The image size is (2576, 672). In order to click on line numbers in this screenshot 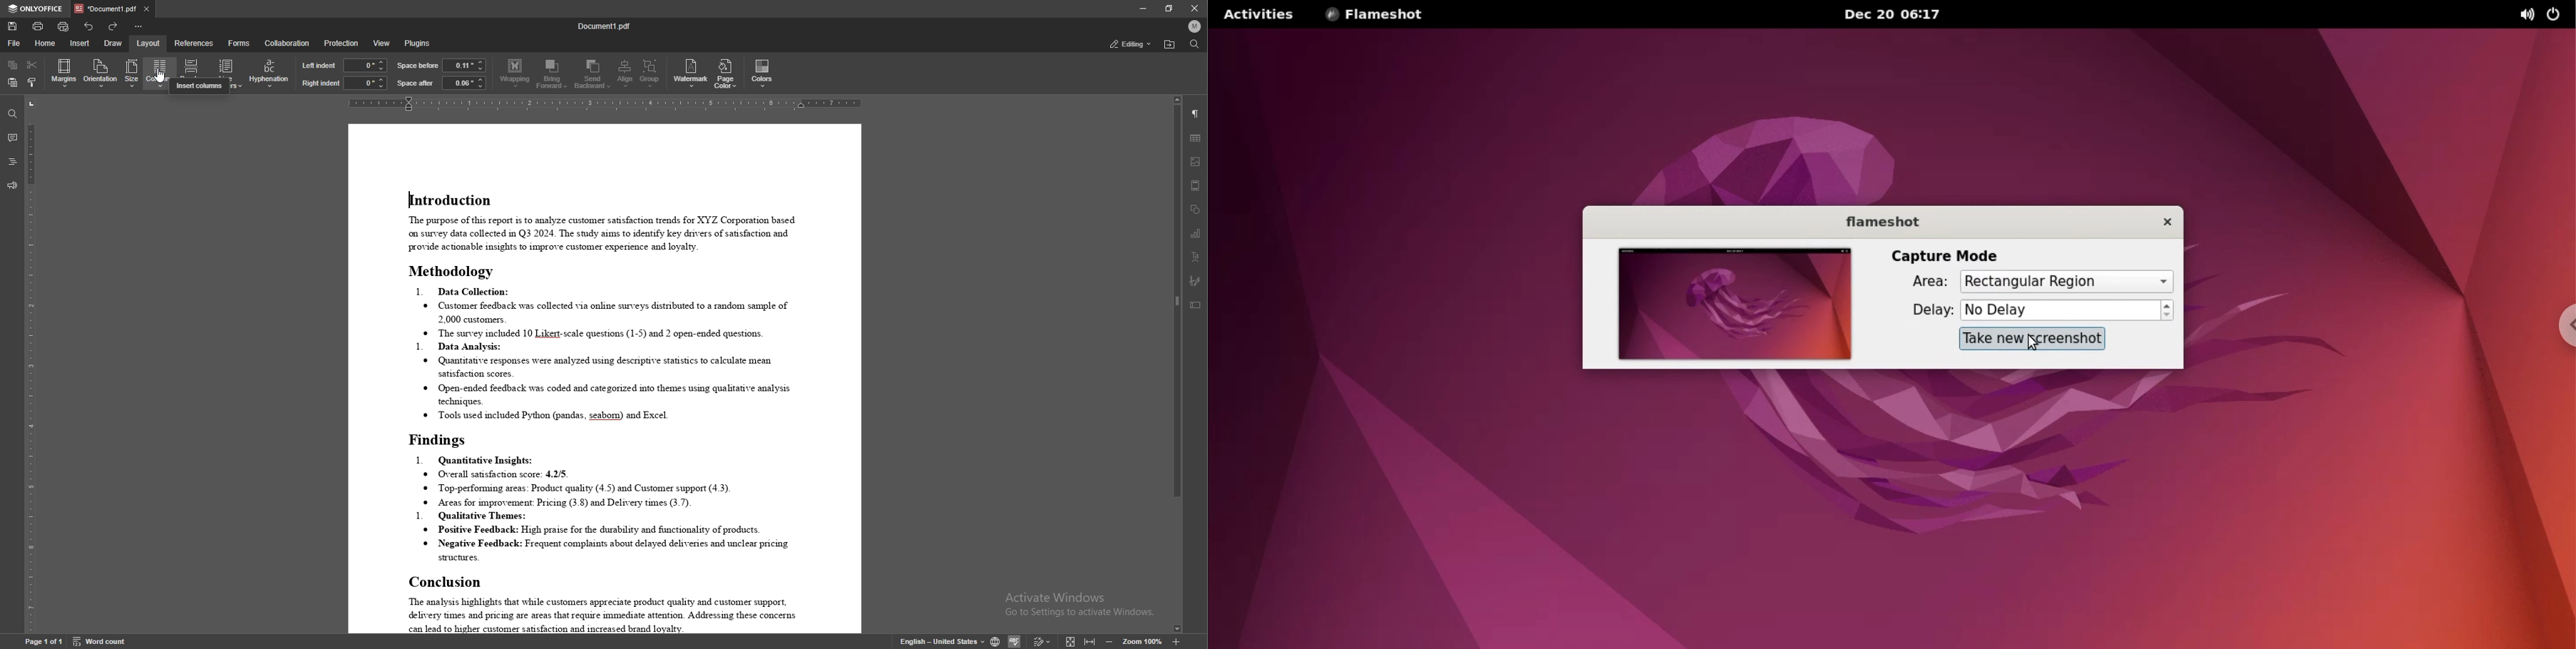, I will do `click(226, 74)`.